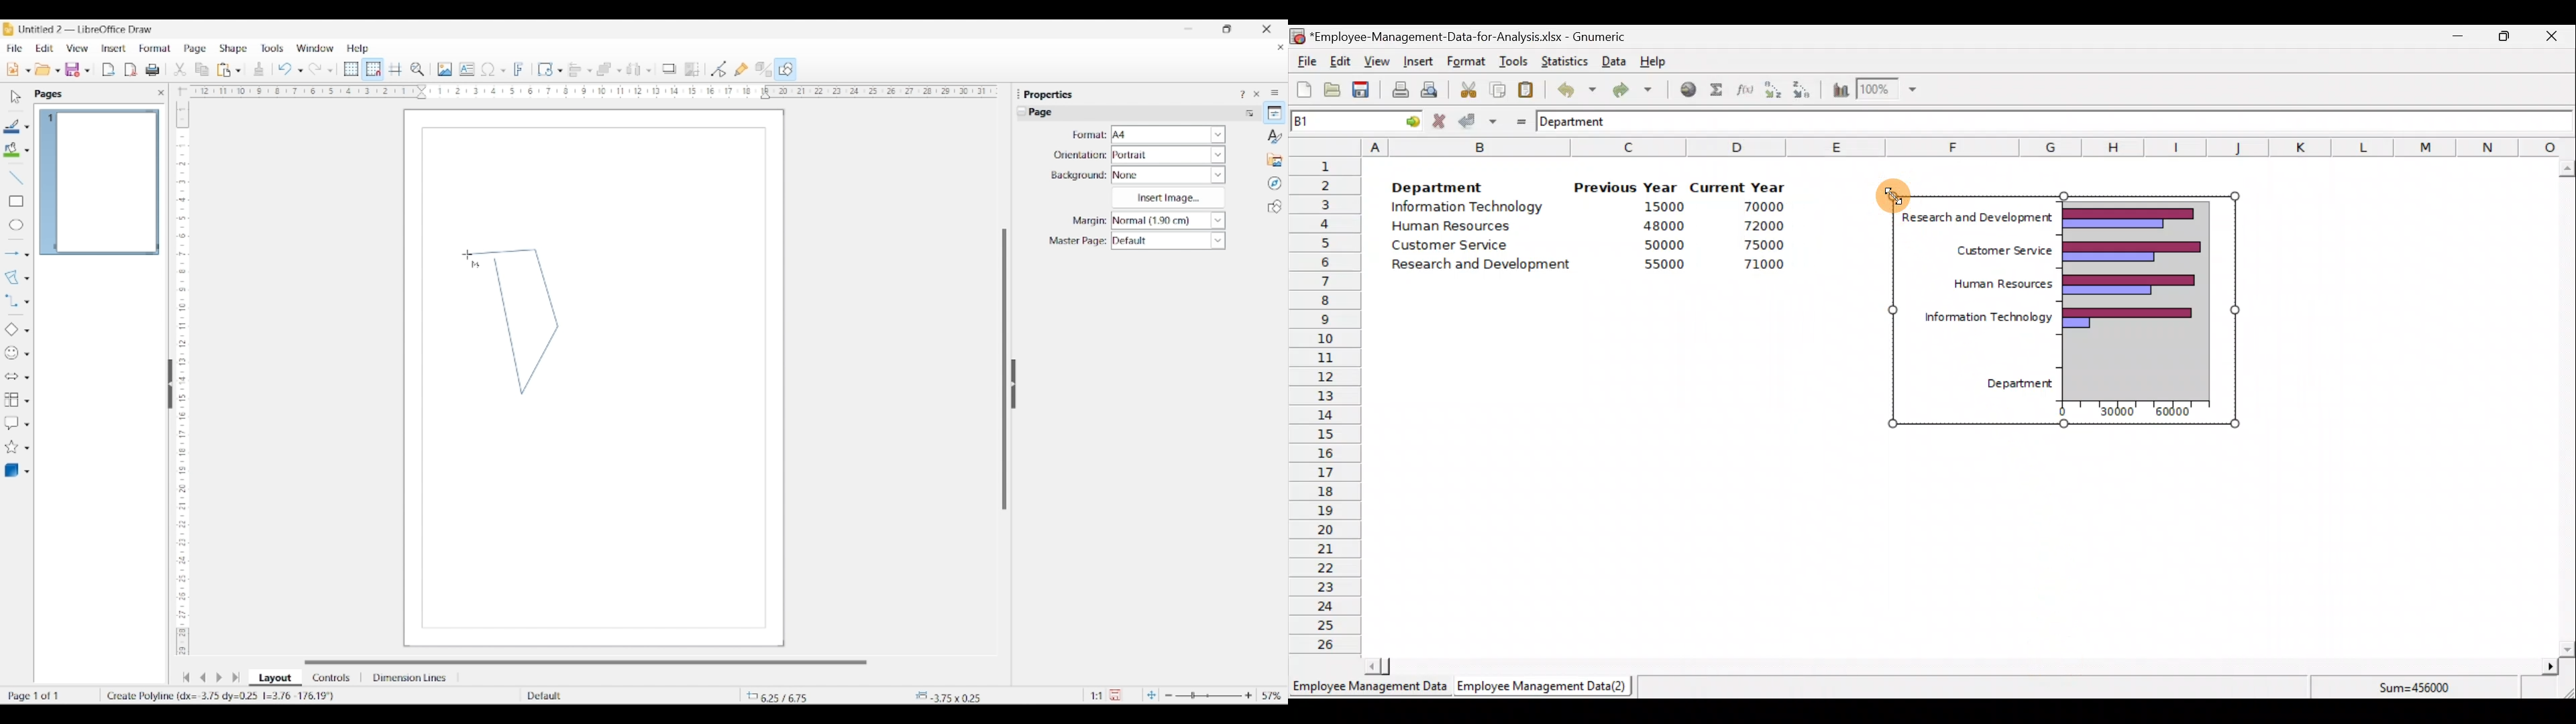 The image size is (2576, 728). What do you see at coordinates (1169, 154) in the screenshot?
I see `Orientation options` at bounding box center [1169, 154].